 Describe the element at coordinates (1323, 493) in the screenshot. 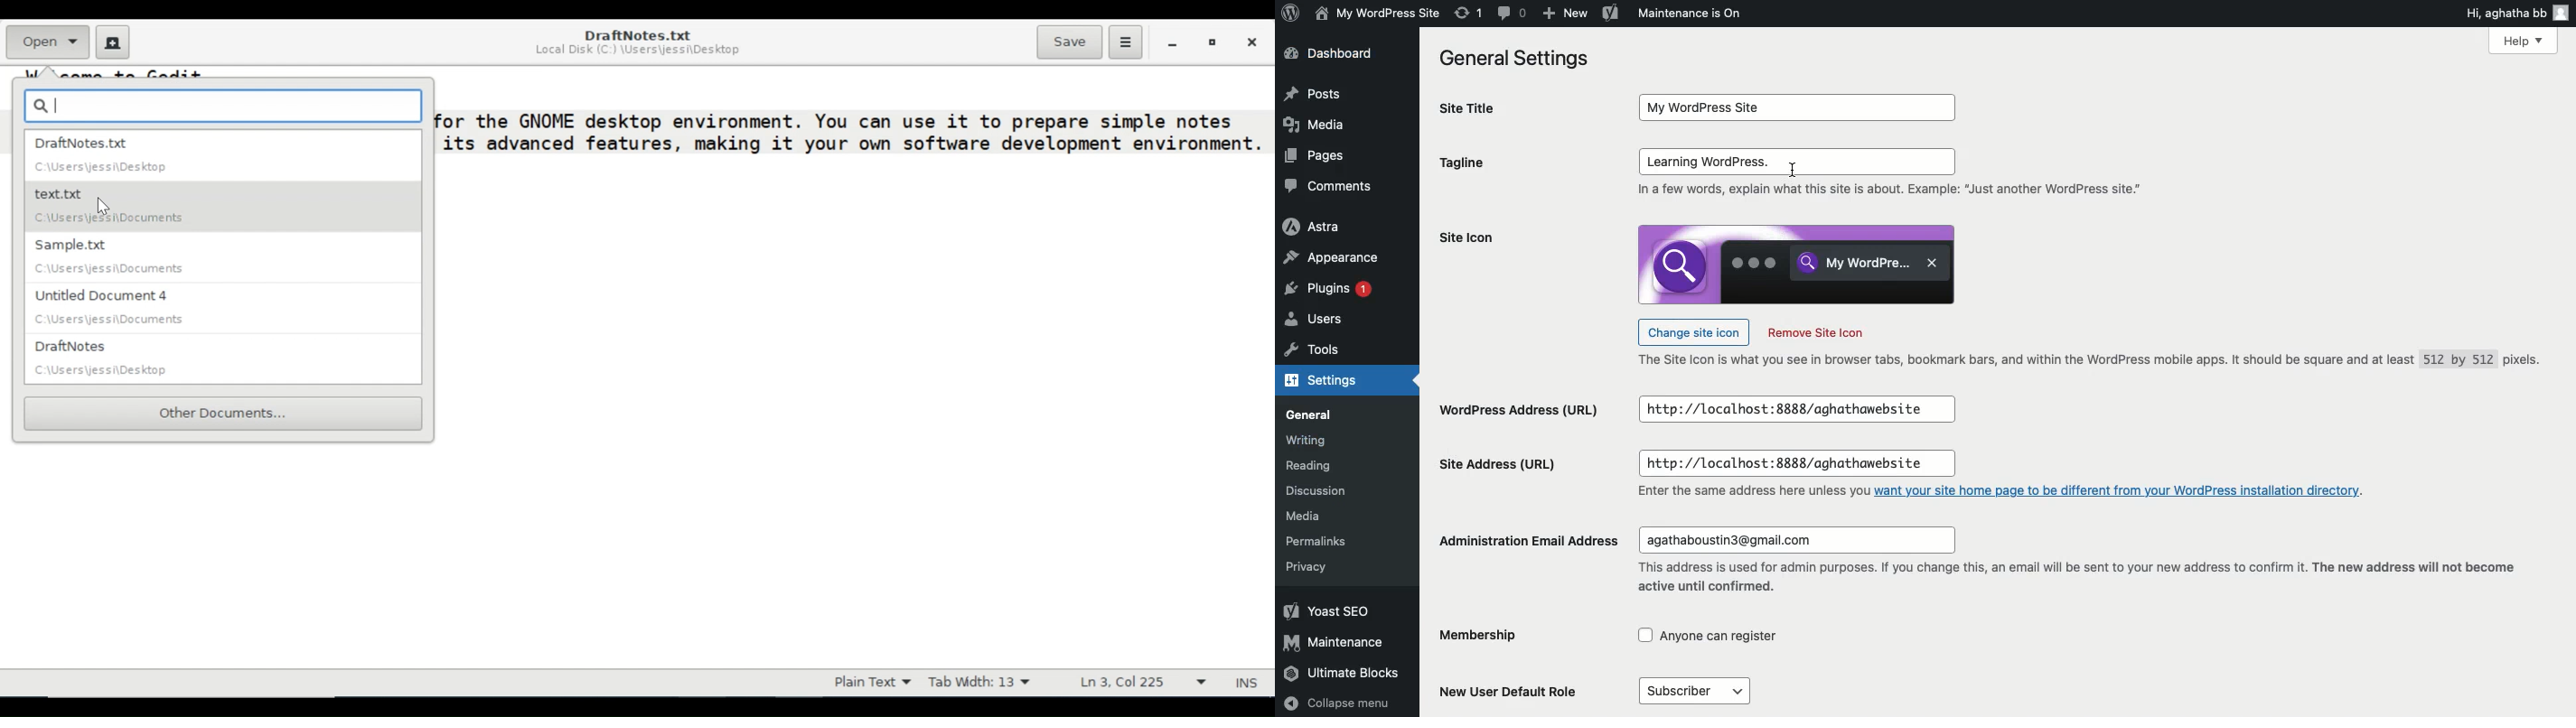

I see `Discussion` at that location.